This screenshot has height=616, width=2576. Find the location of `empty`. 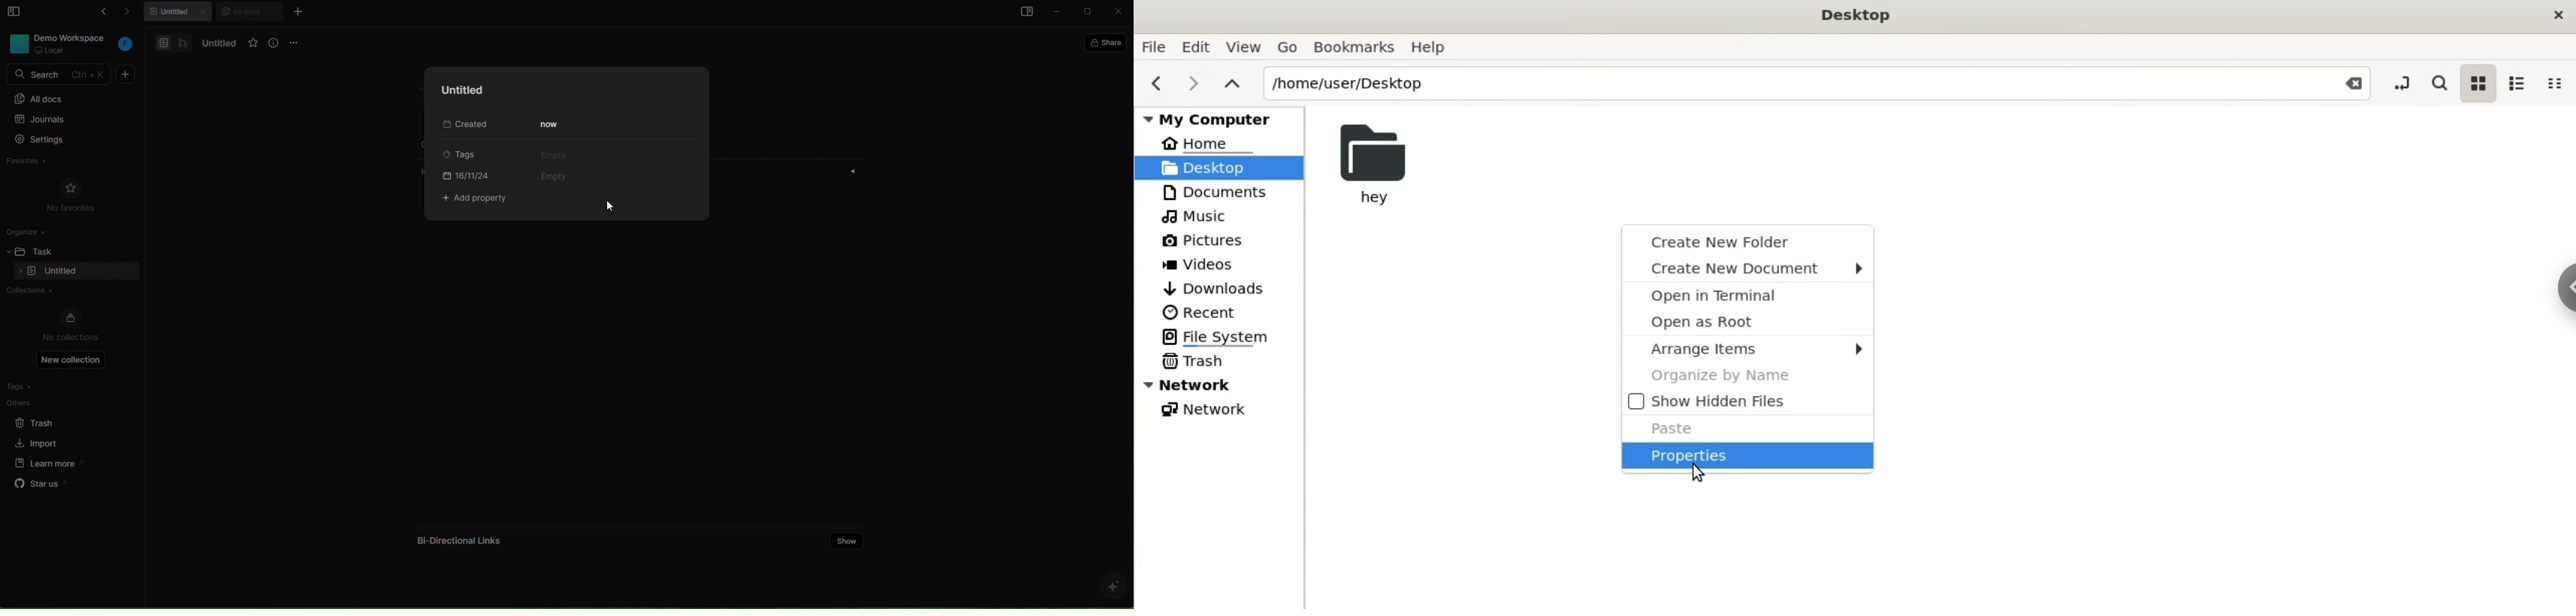

empty is located at coordinates (553, 154).